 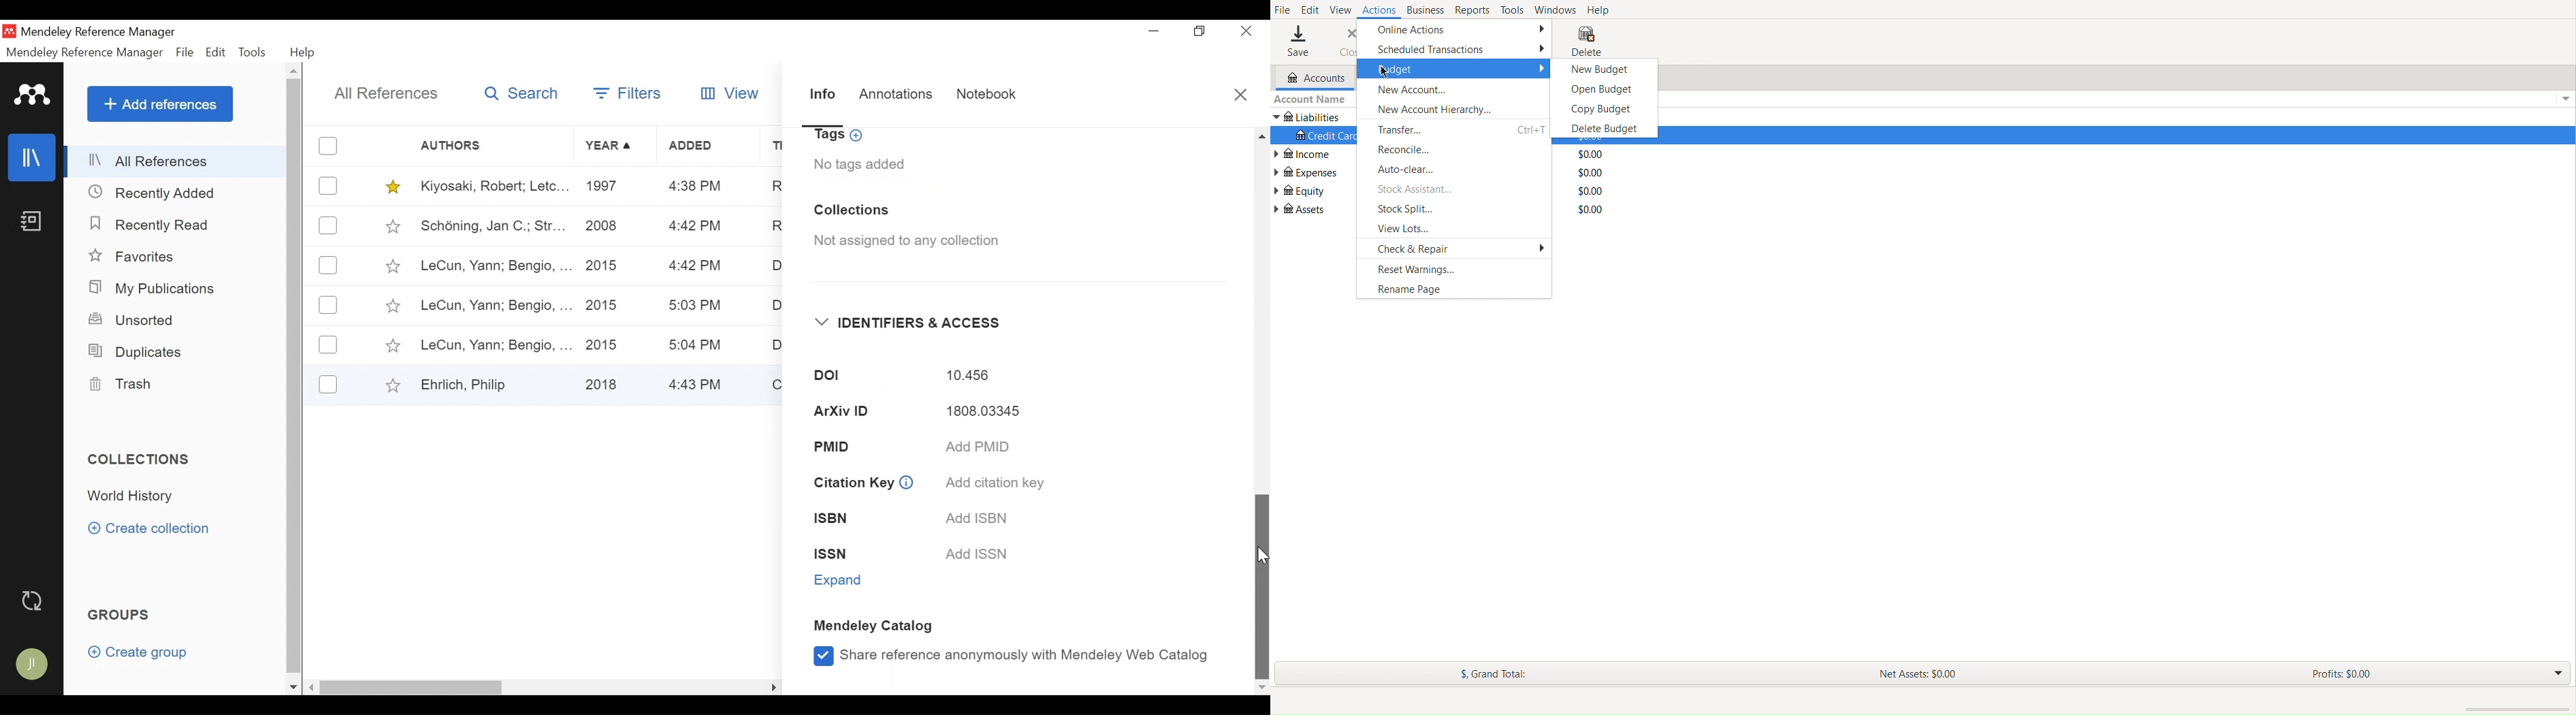 What do you see at coordinates (153, 224) in the screenshot?
I see `Recently Added` at bounding box center [153, 224].